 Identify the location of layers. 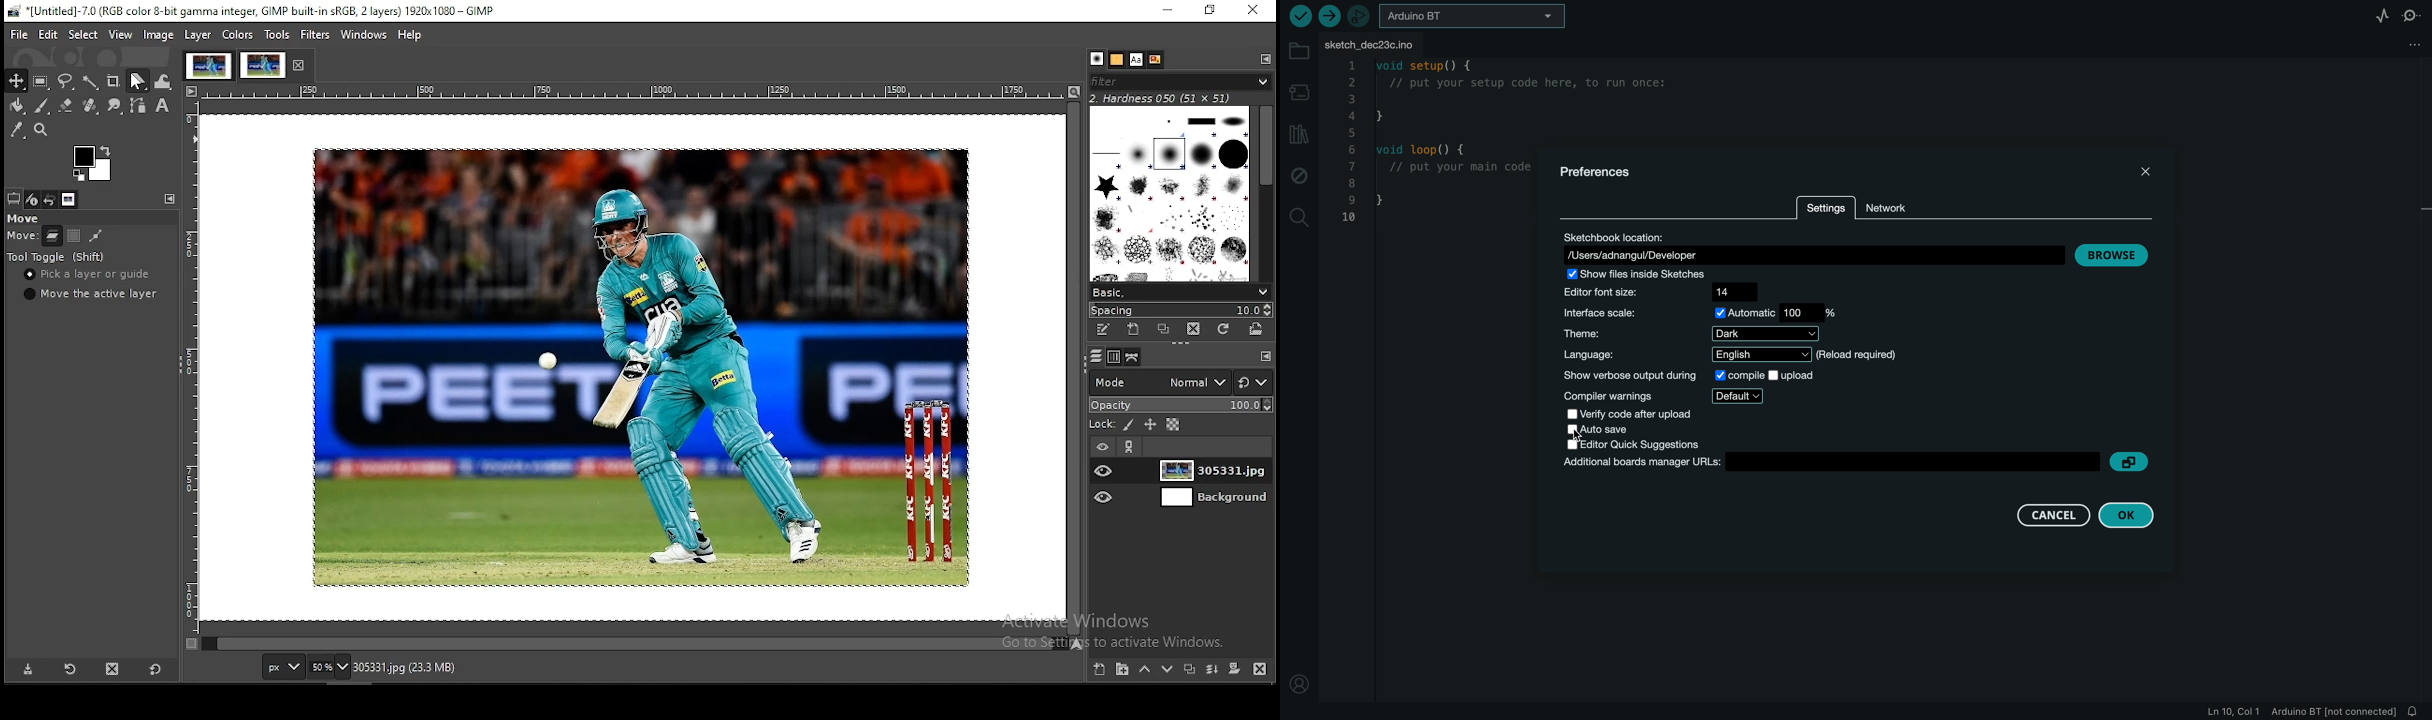
(1133, 357).